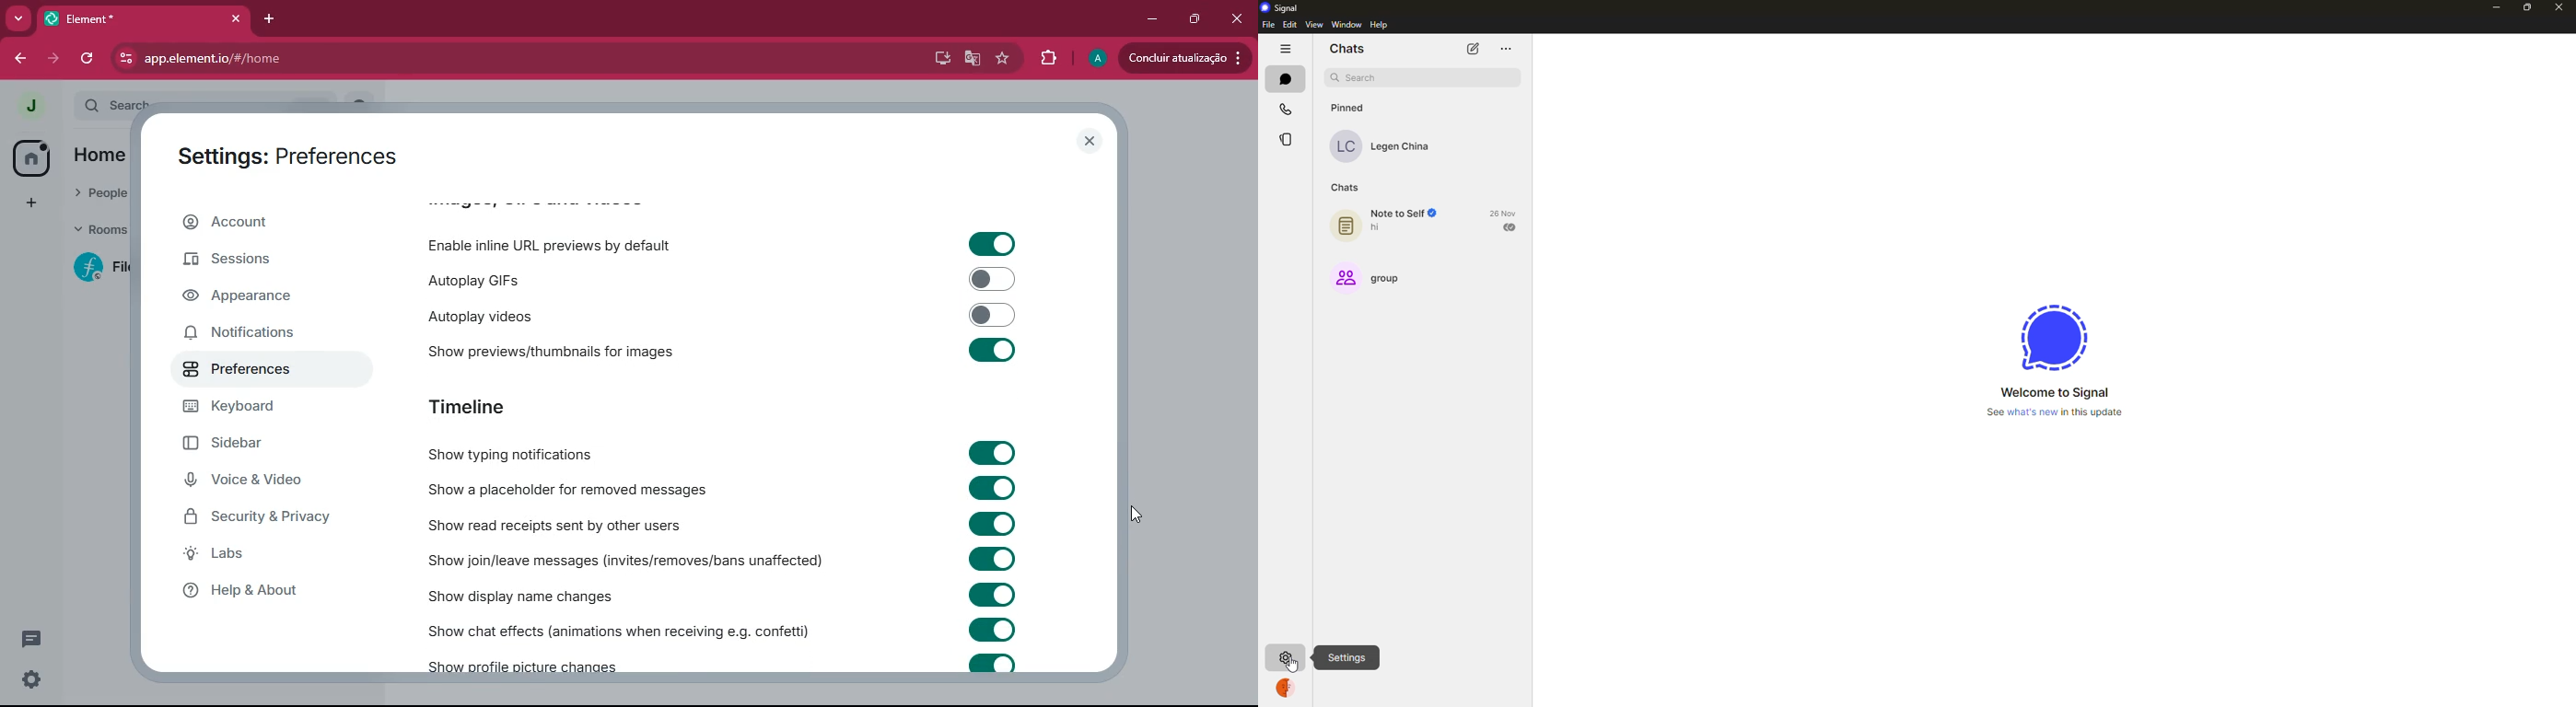 This screenshot has height=728, width=2576. What do you see at coordinates (555, 243) in the screenshot?
I see `enable inline URL previews by default` at bounding box center [555, 243].